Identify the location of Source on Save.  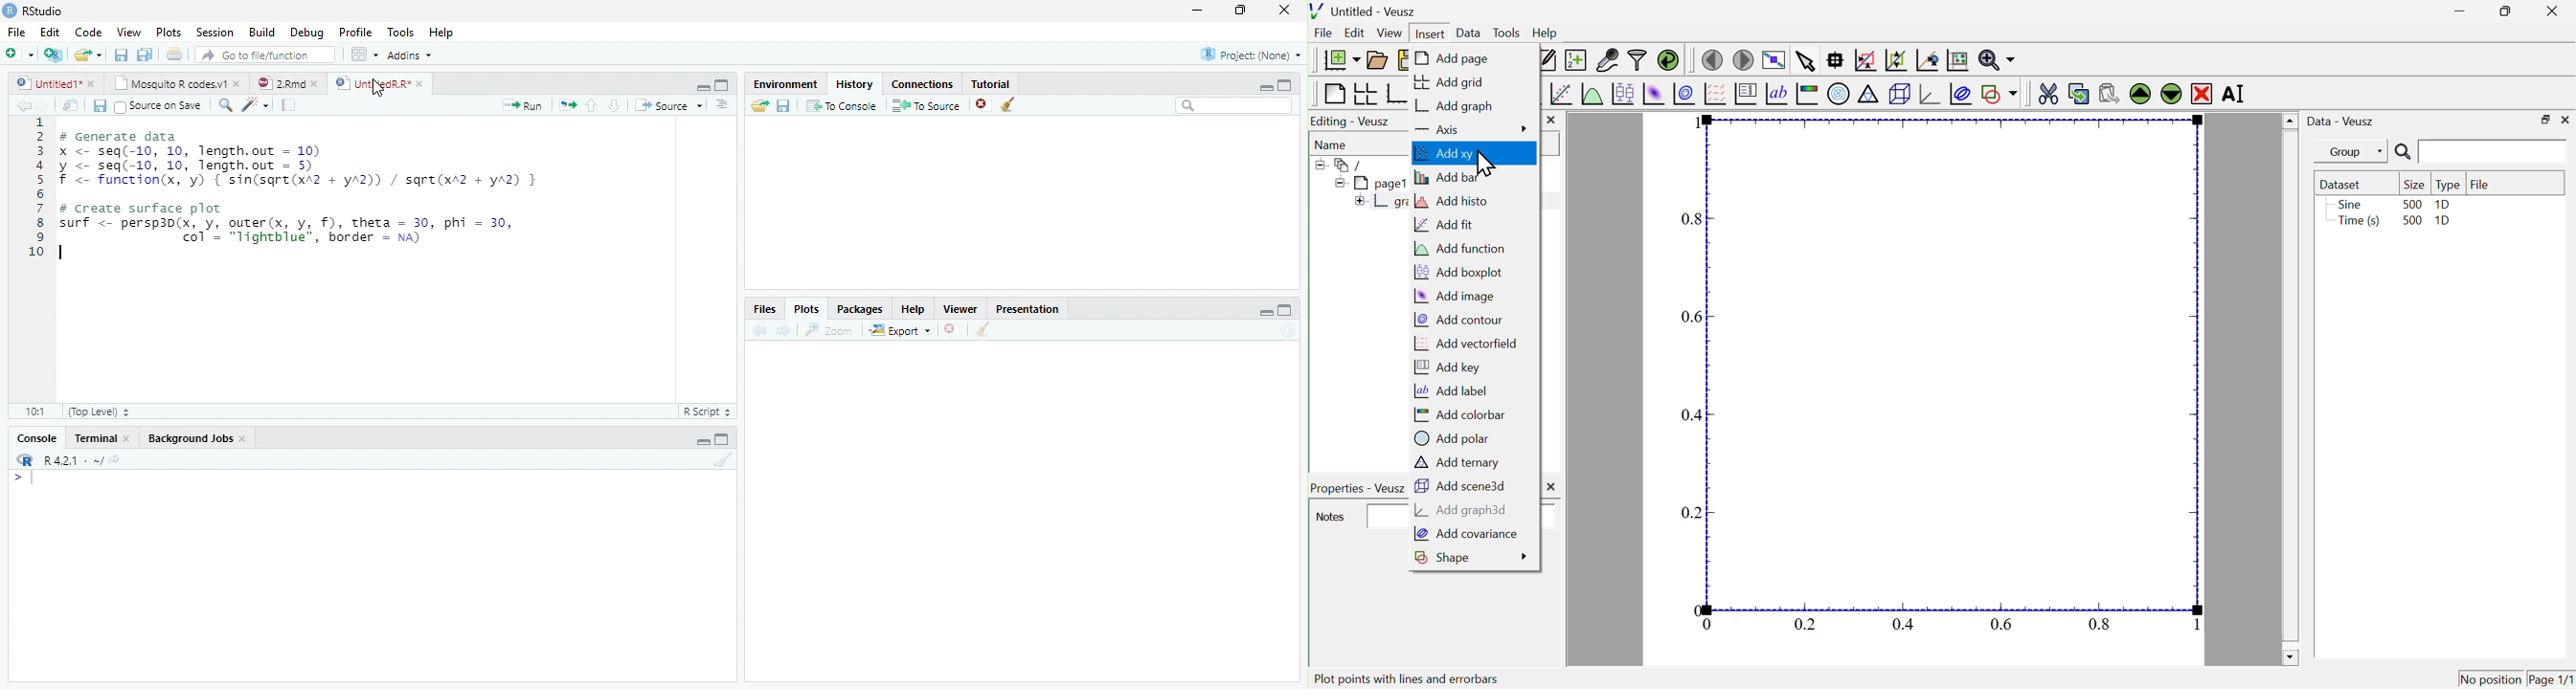
(160, 105).